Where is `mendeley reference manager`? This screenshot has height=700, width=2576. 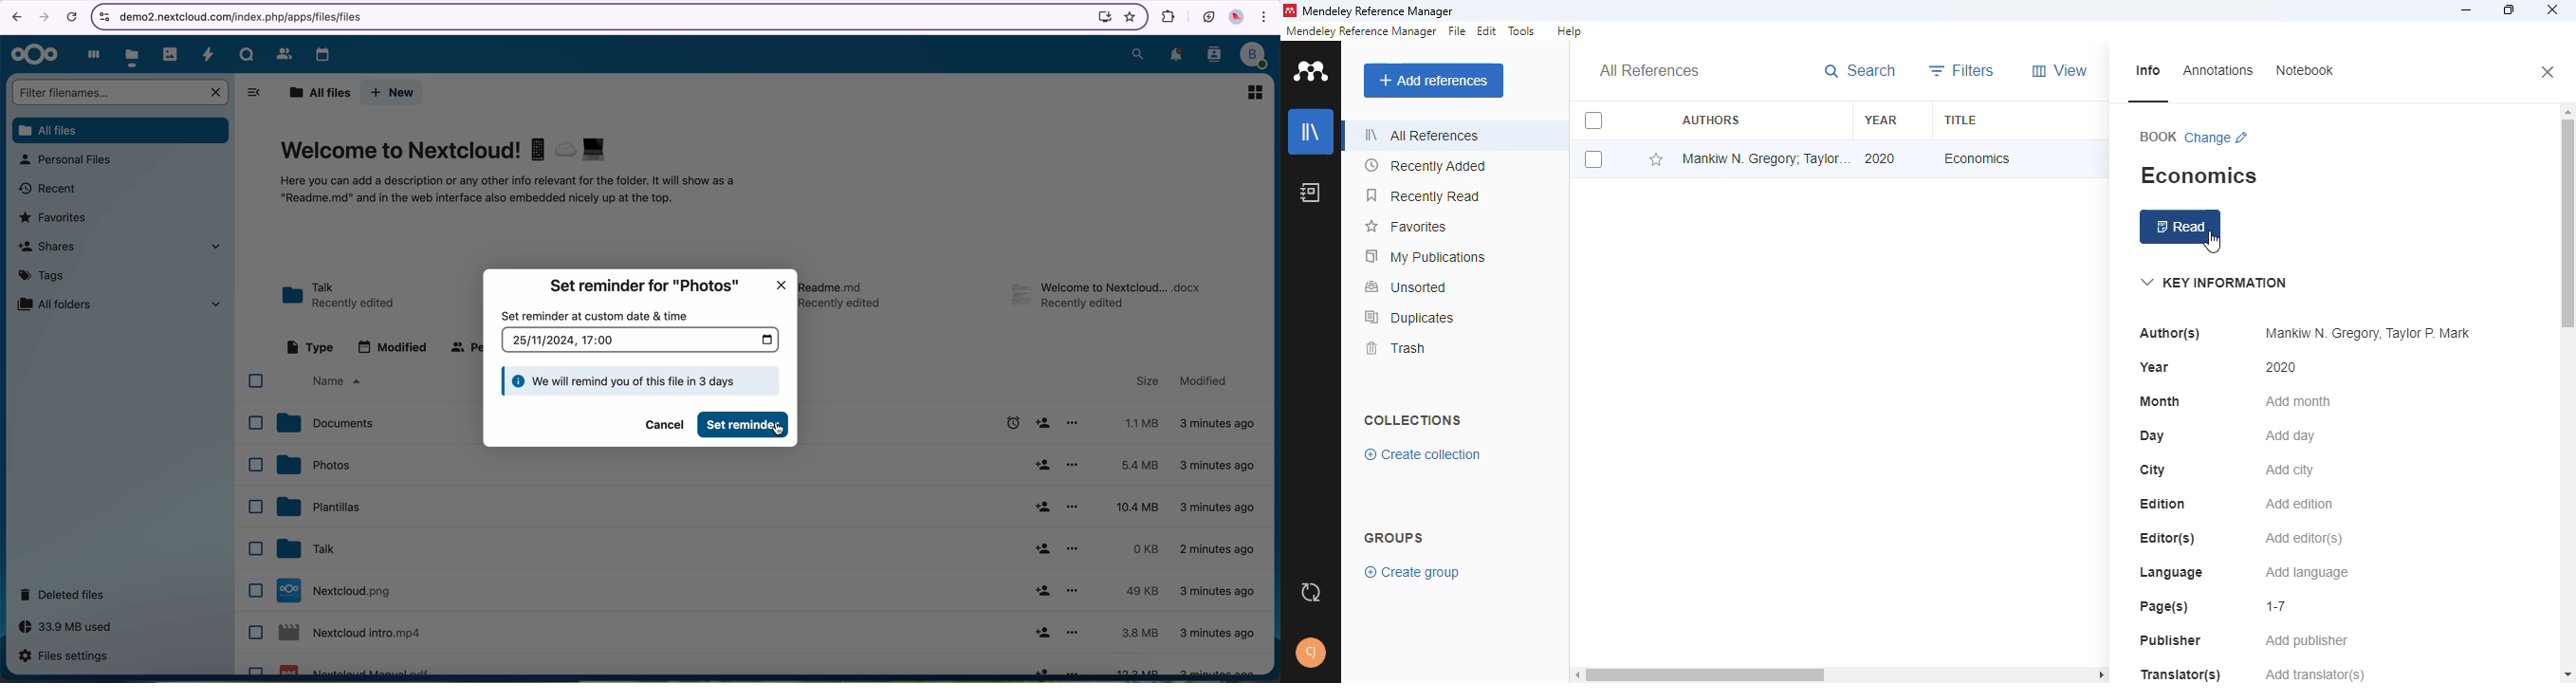 mendeley reference manager is located at coordinates (1361, 31).